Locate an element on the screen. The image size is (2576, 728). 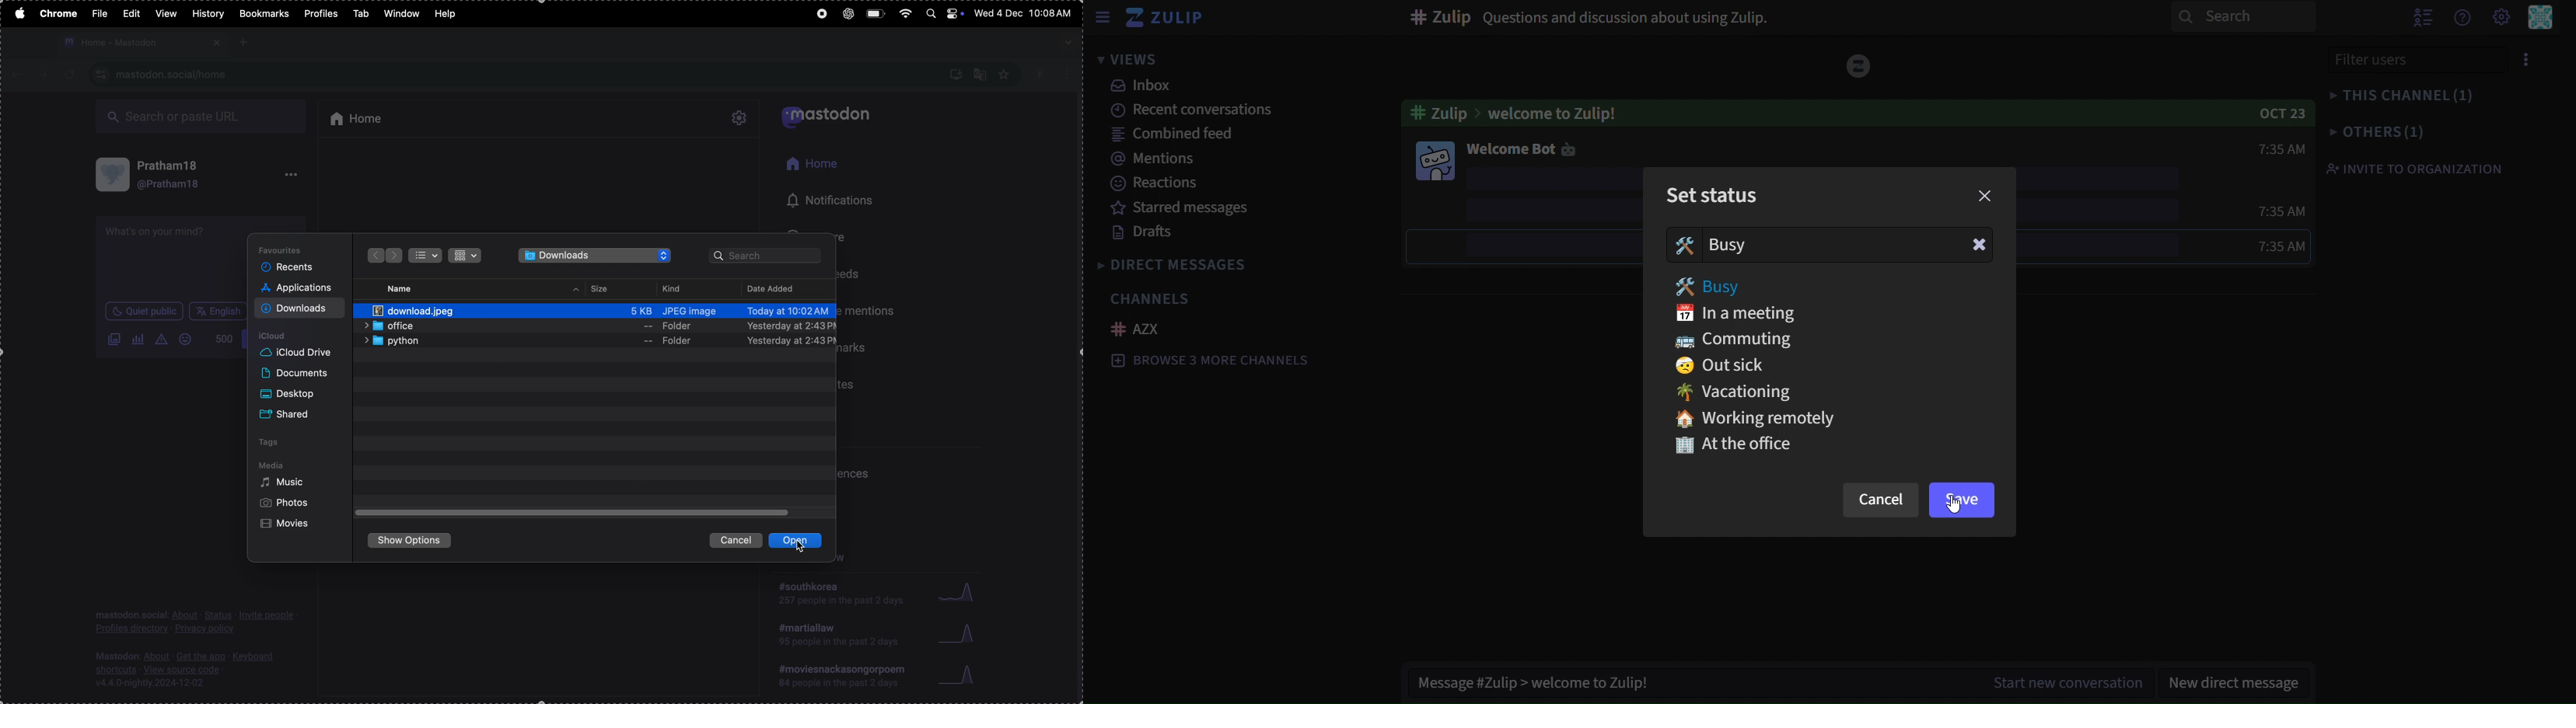
mastodon tab is located at coordinates (140, 43).